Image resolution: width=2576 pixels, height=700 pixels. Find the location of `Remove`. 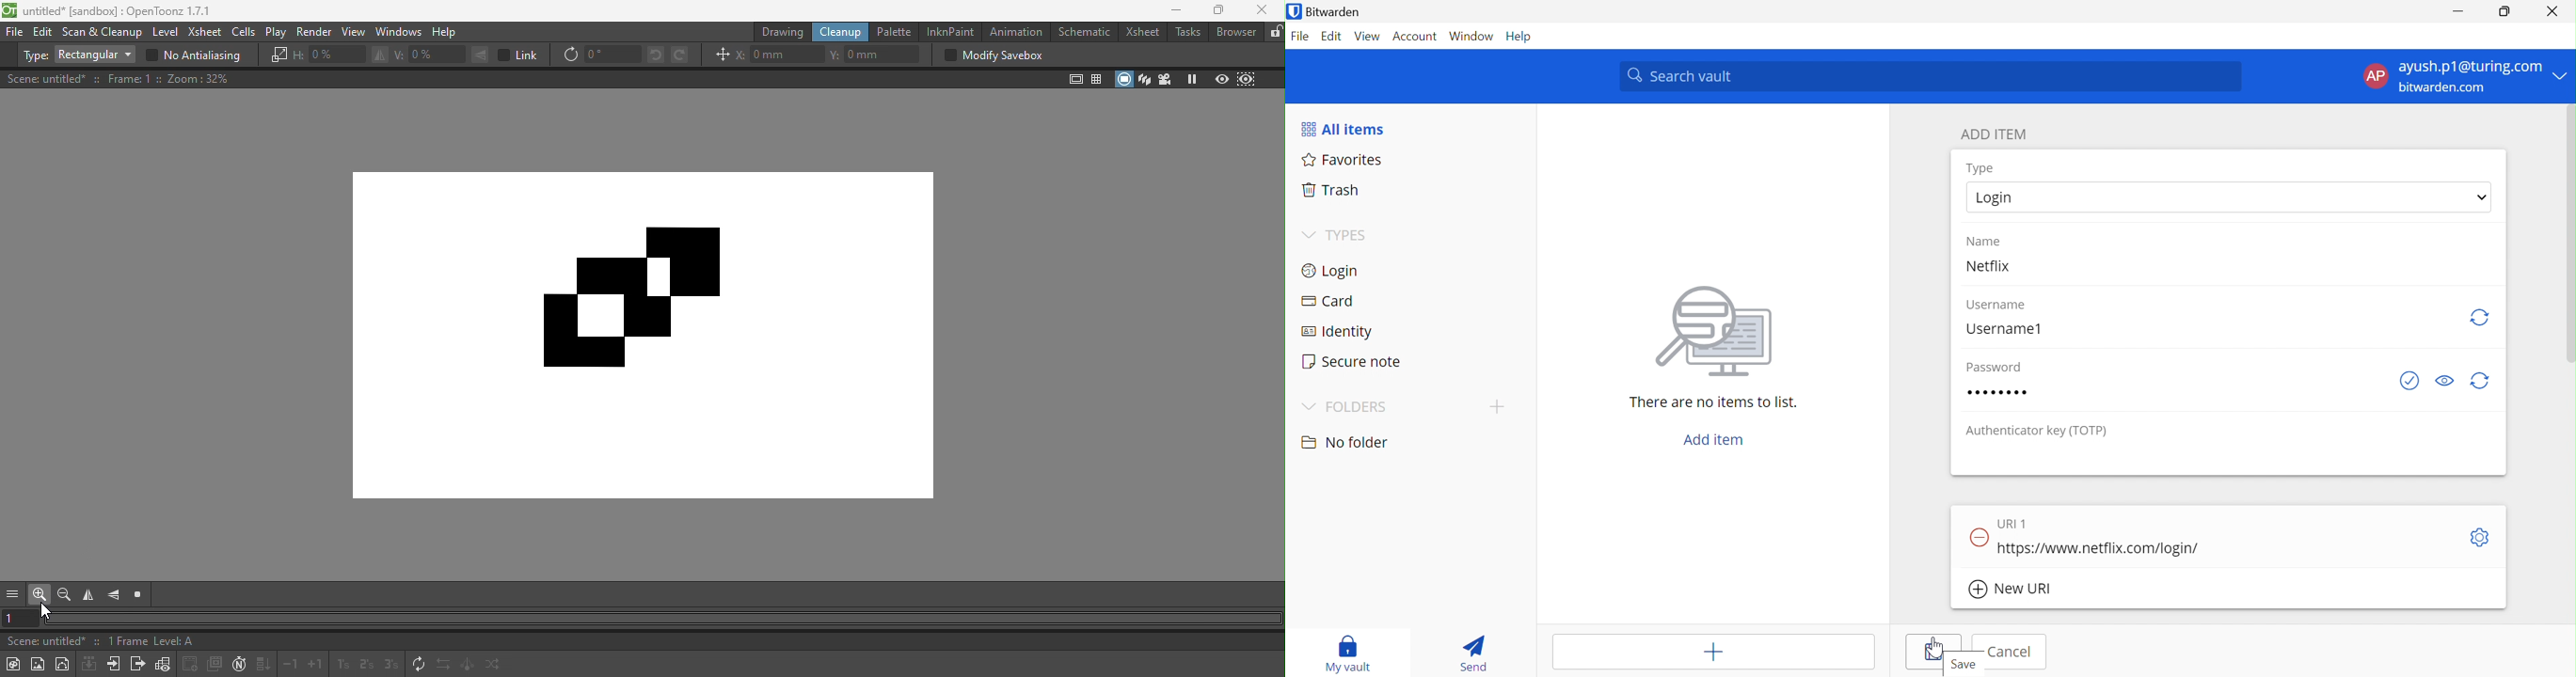

Remove is located at coordinates (1979, 538).